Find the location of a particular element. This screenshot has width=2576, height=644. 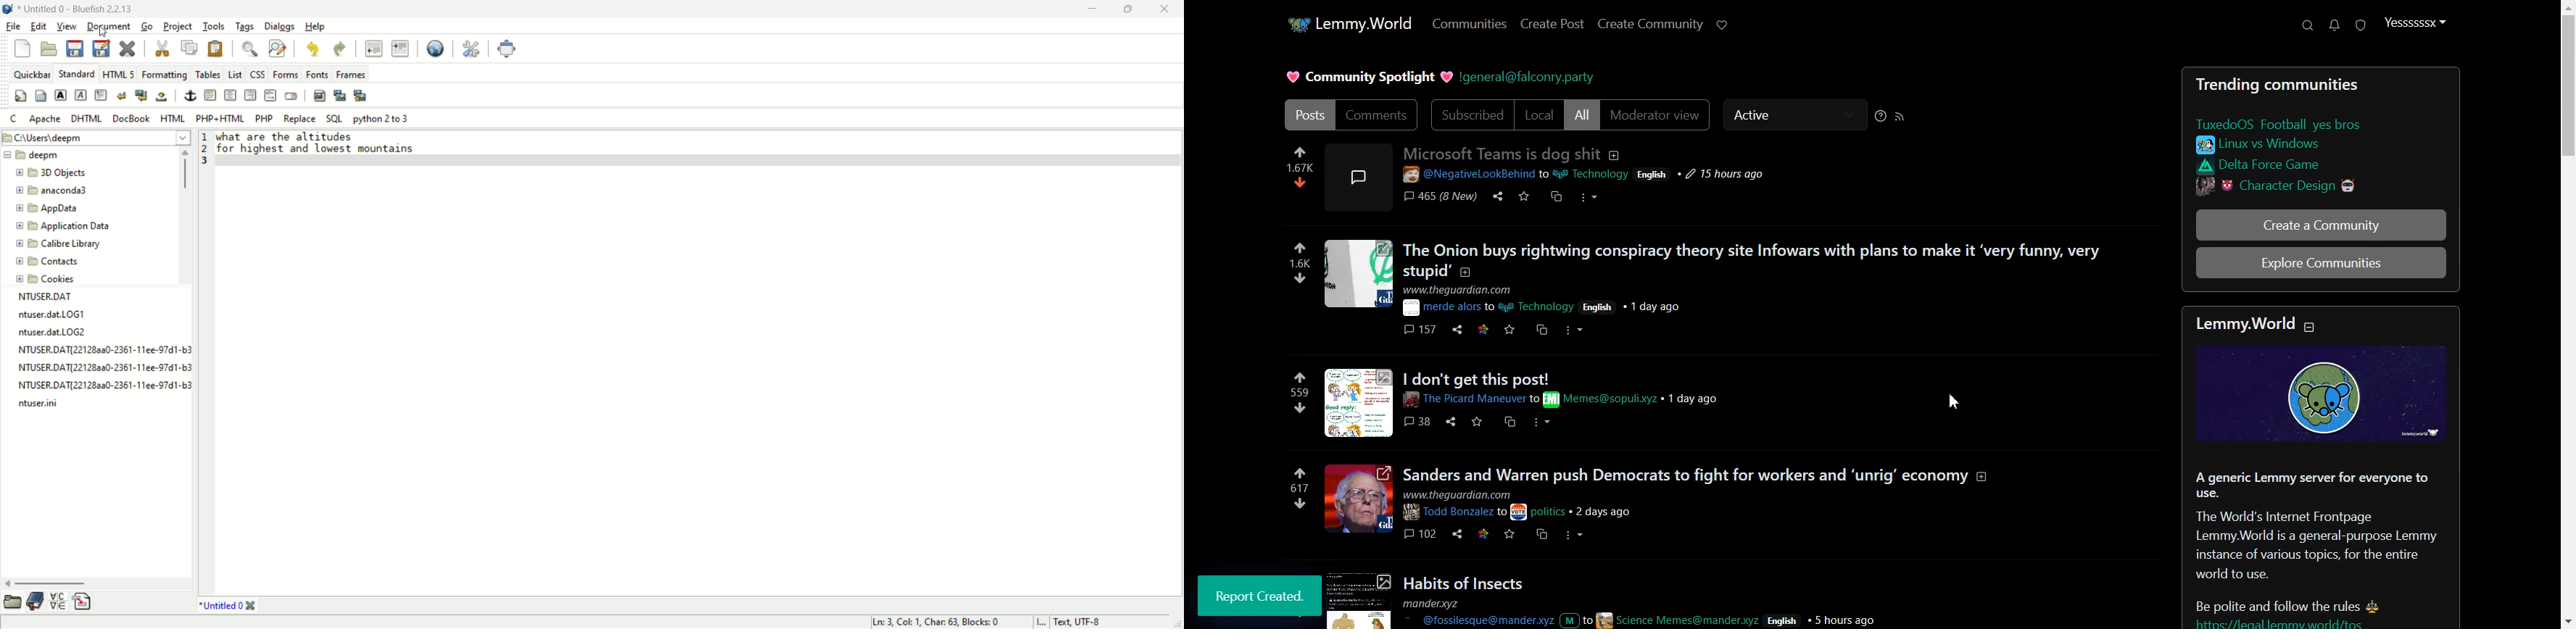

forms is located at coordinates (285, 73).